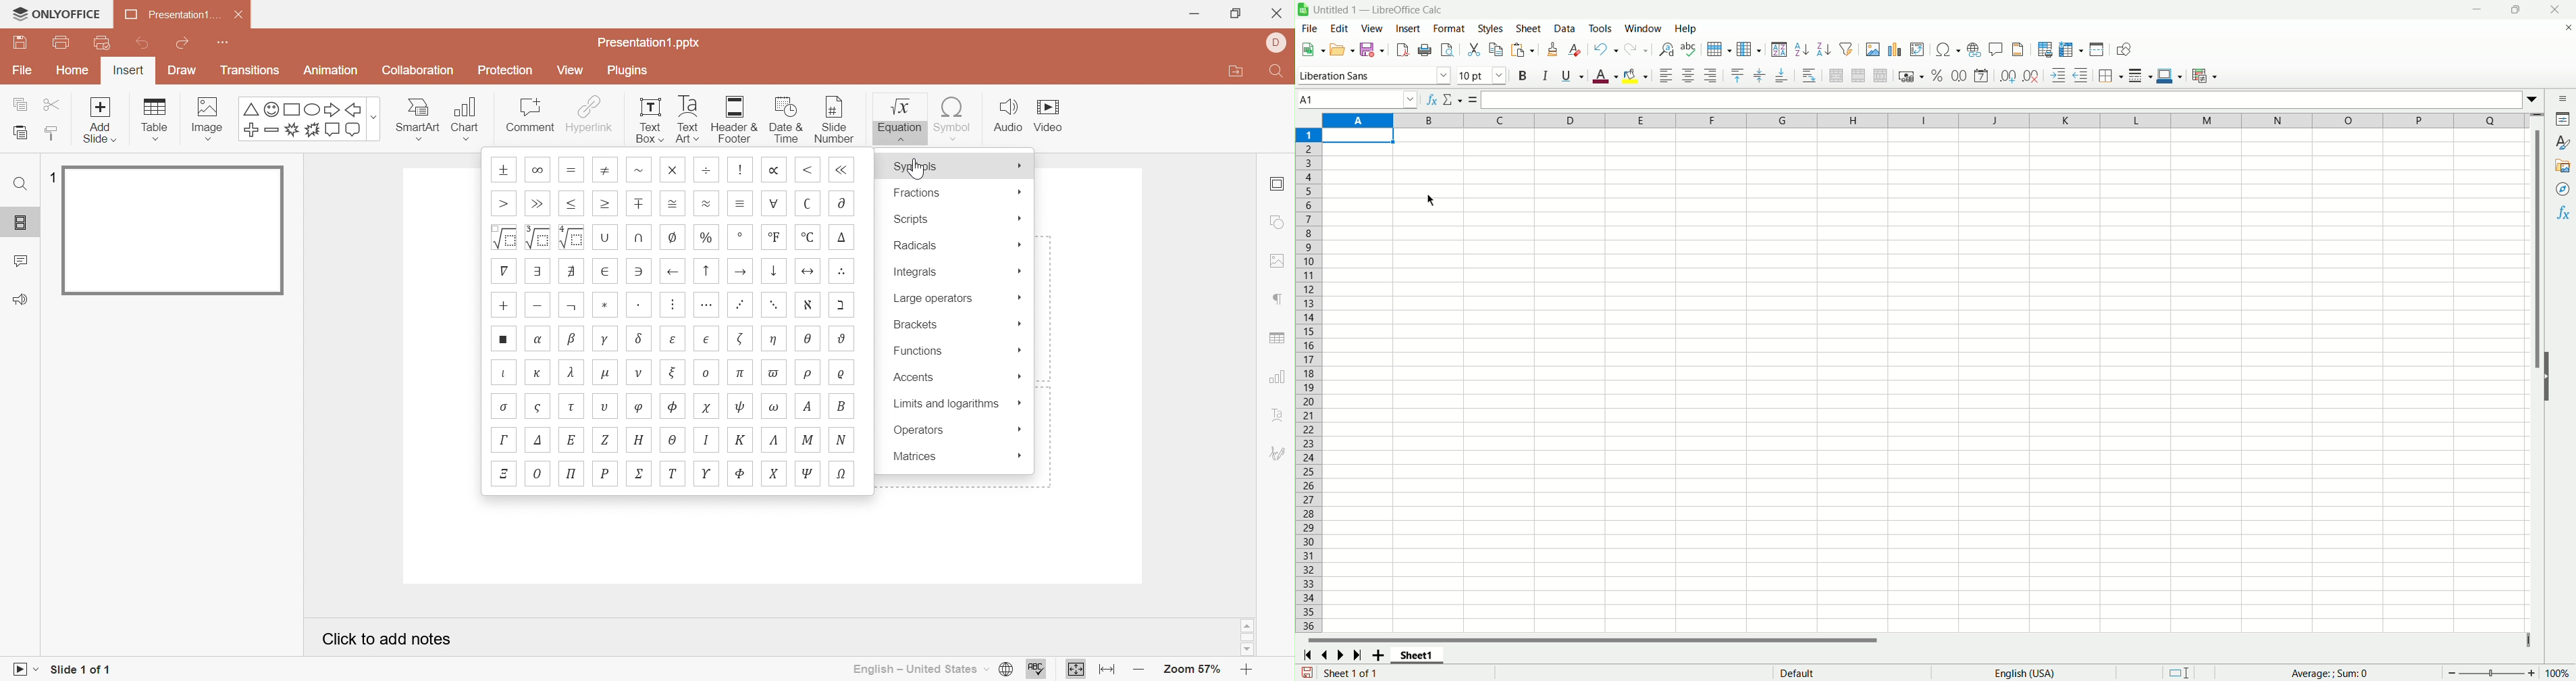 The height and width of the screenshot is (700, 2576). I want to click on Profile, so click(1279, 43).